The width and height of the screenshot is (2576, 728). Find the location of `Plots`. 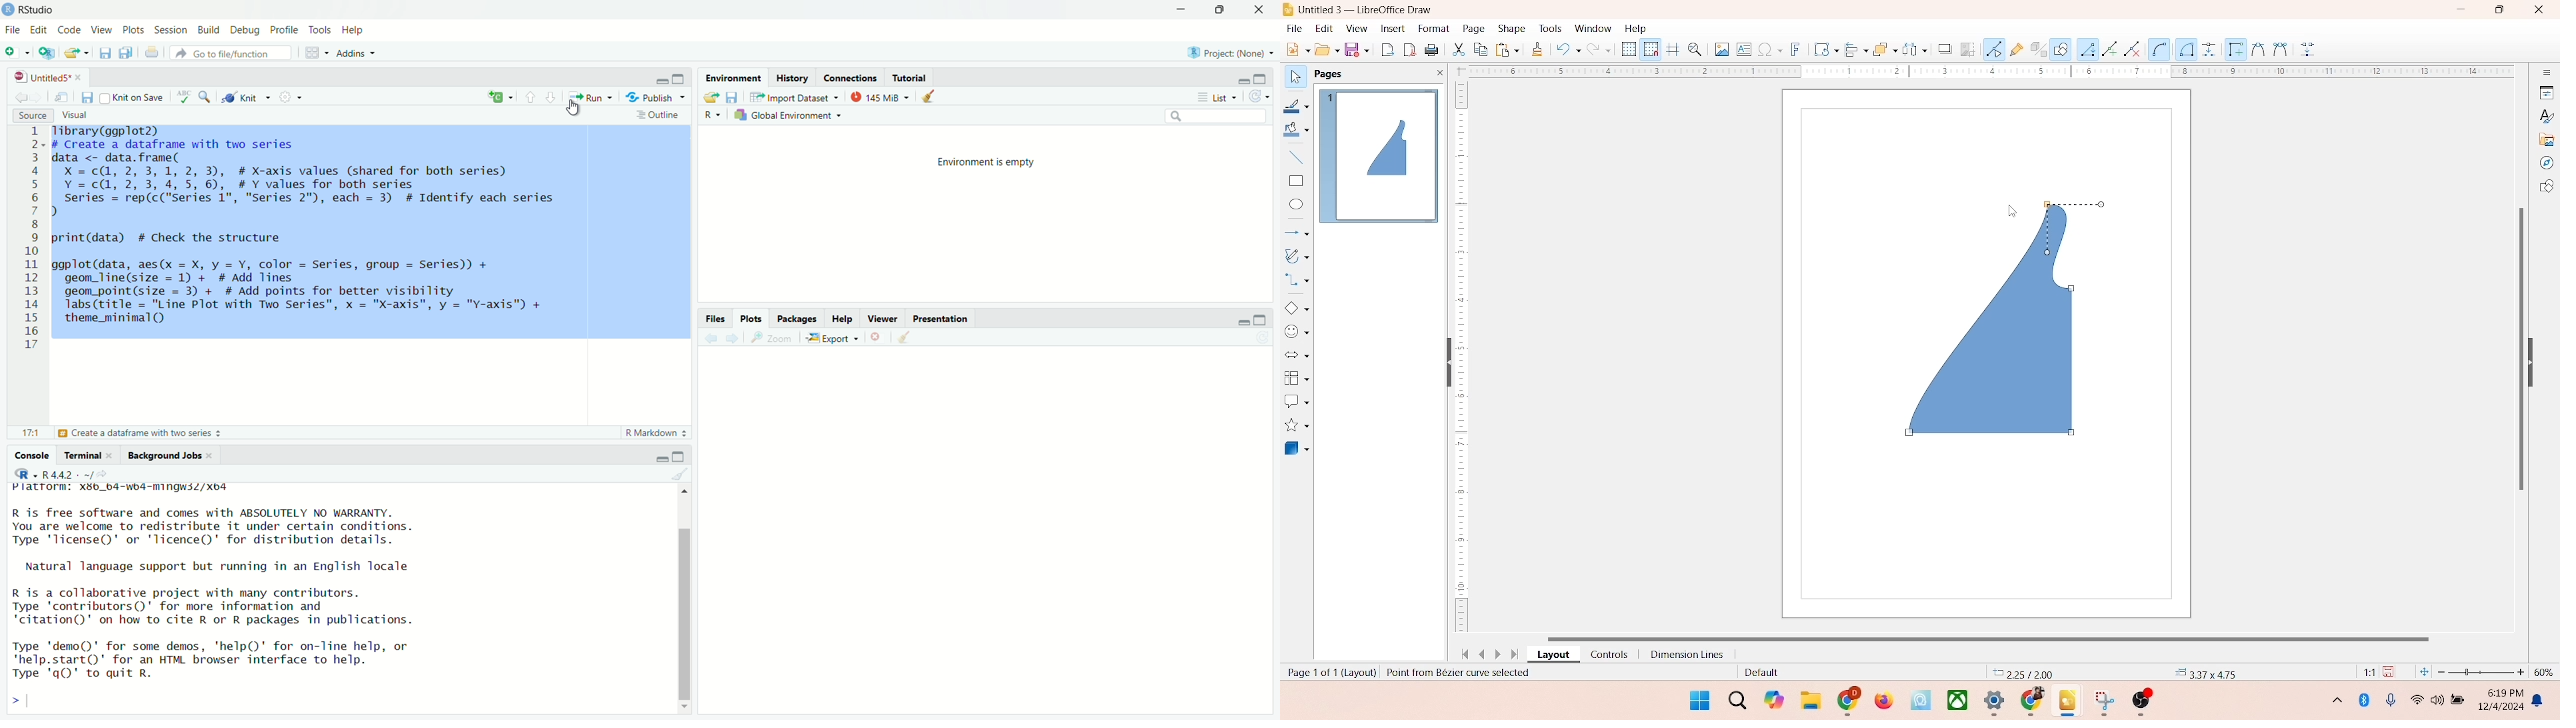

Plots is located at coordinates (137, 32).